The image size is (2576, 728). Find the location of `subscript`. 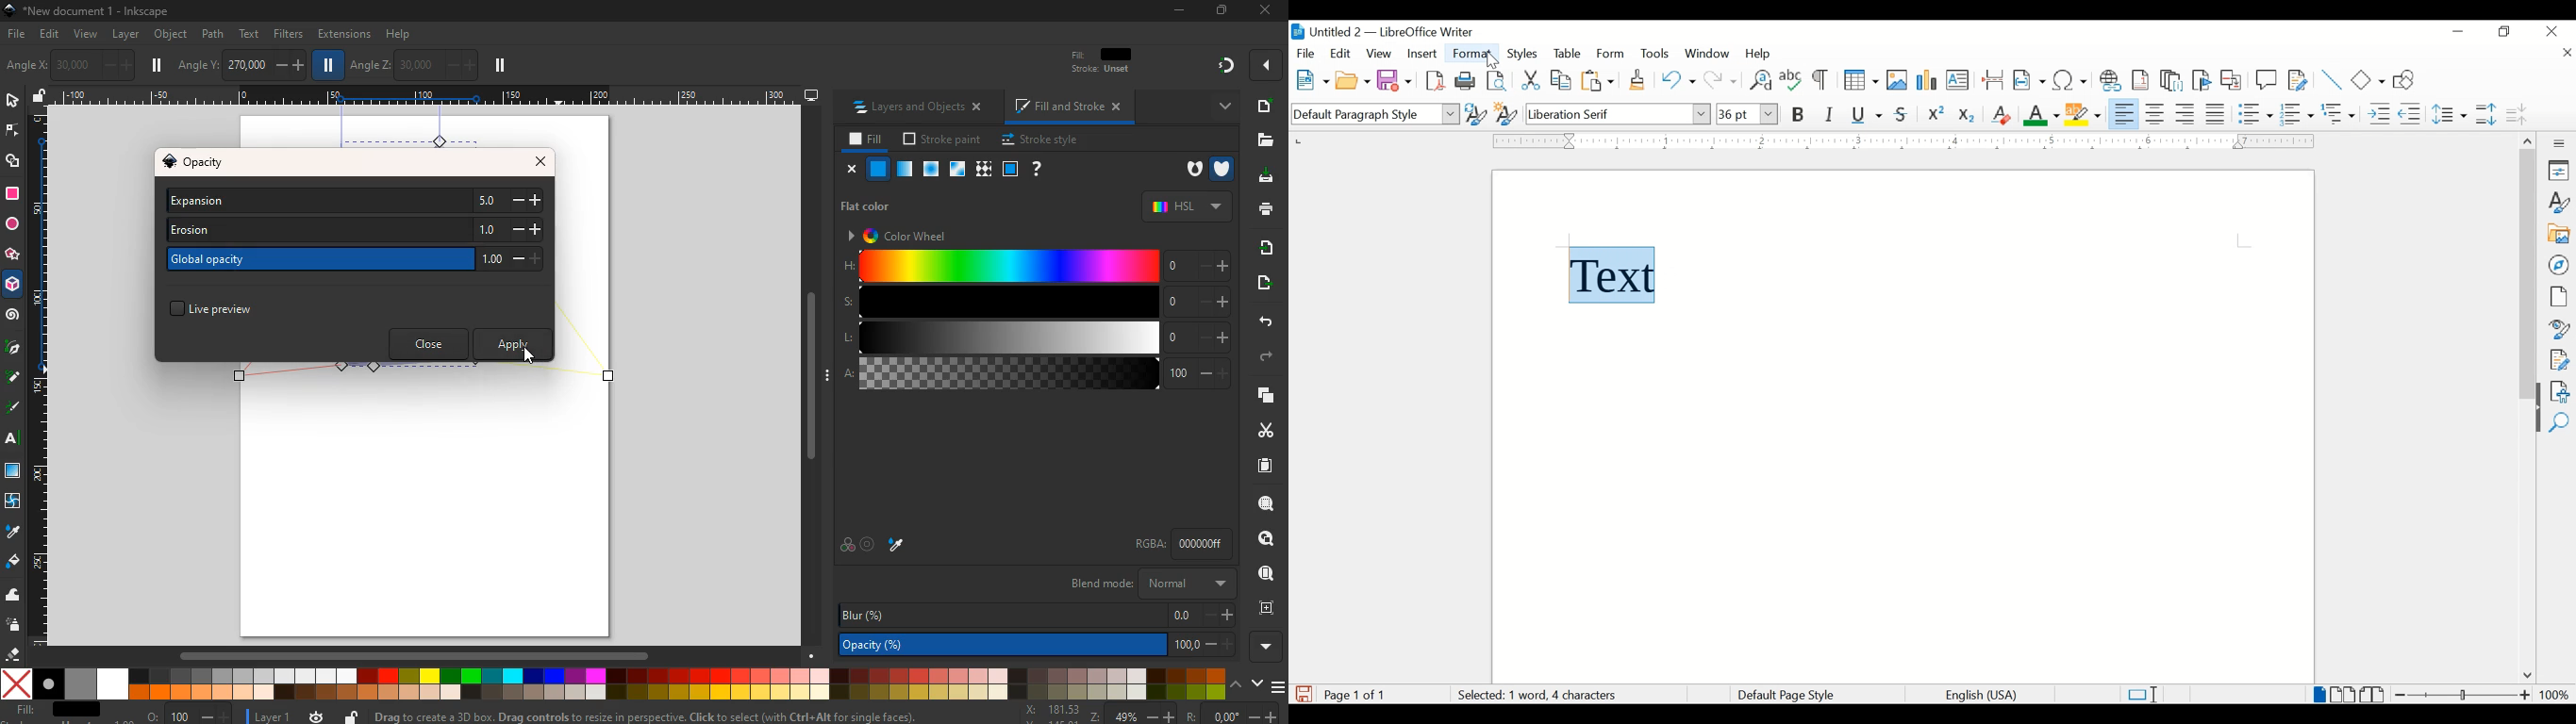

subscript is located at coordinates (1968, 117).